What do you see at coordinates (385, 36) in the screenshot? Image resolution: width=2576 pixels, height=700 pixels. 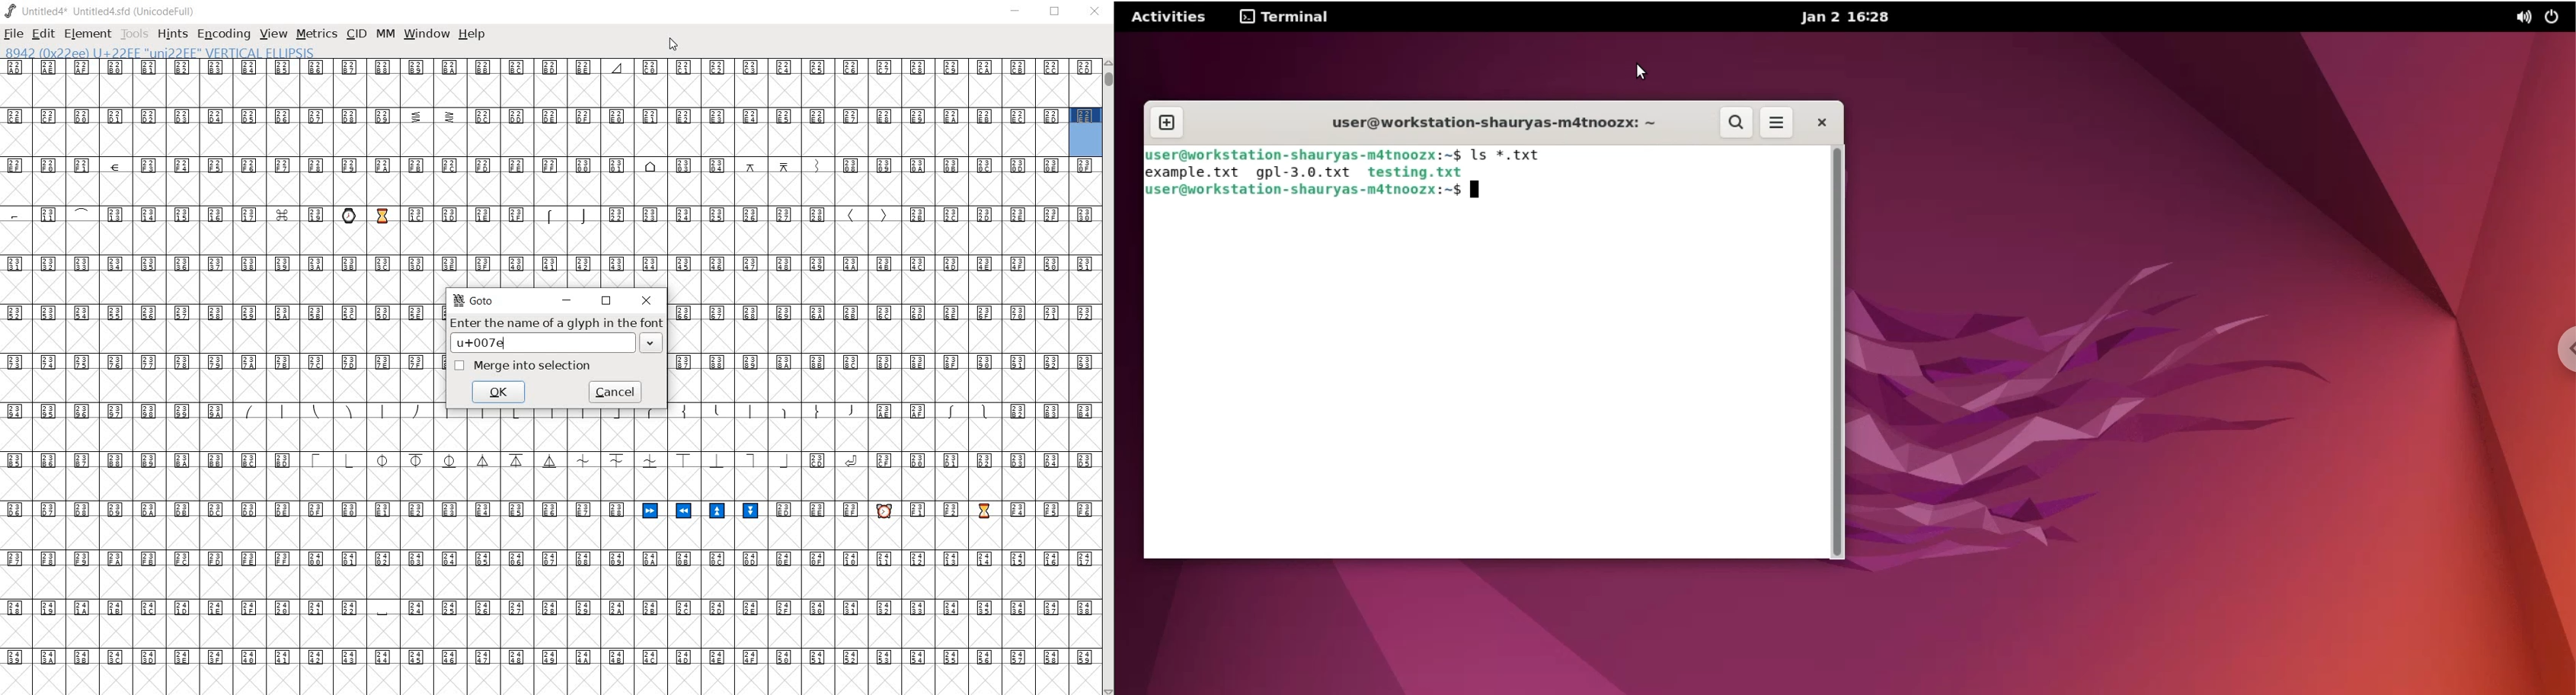 I see `MM` at bounding box center [385, 36].